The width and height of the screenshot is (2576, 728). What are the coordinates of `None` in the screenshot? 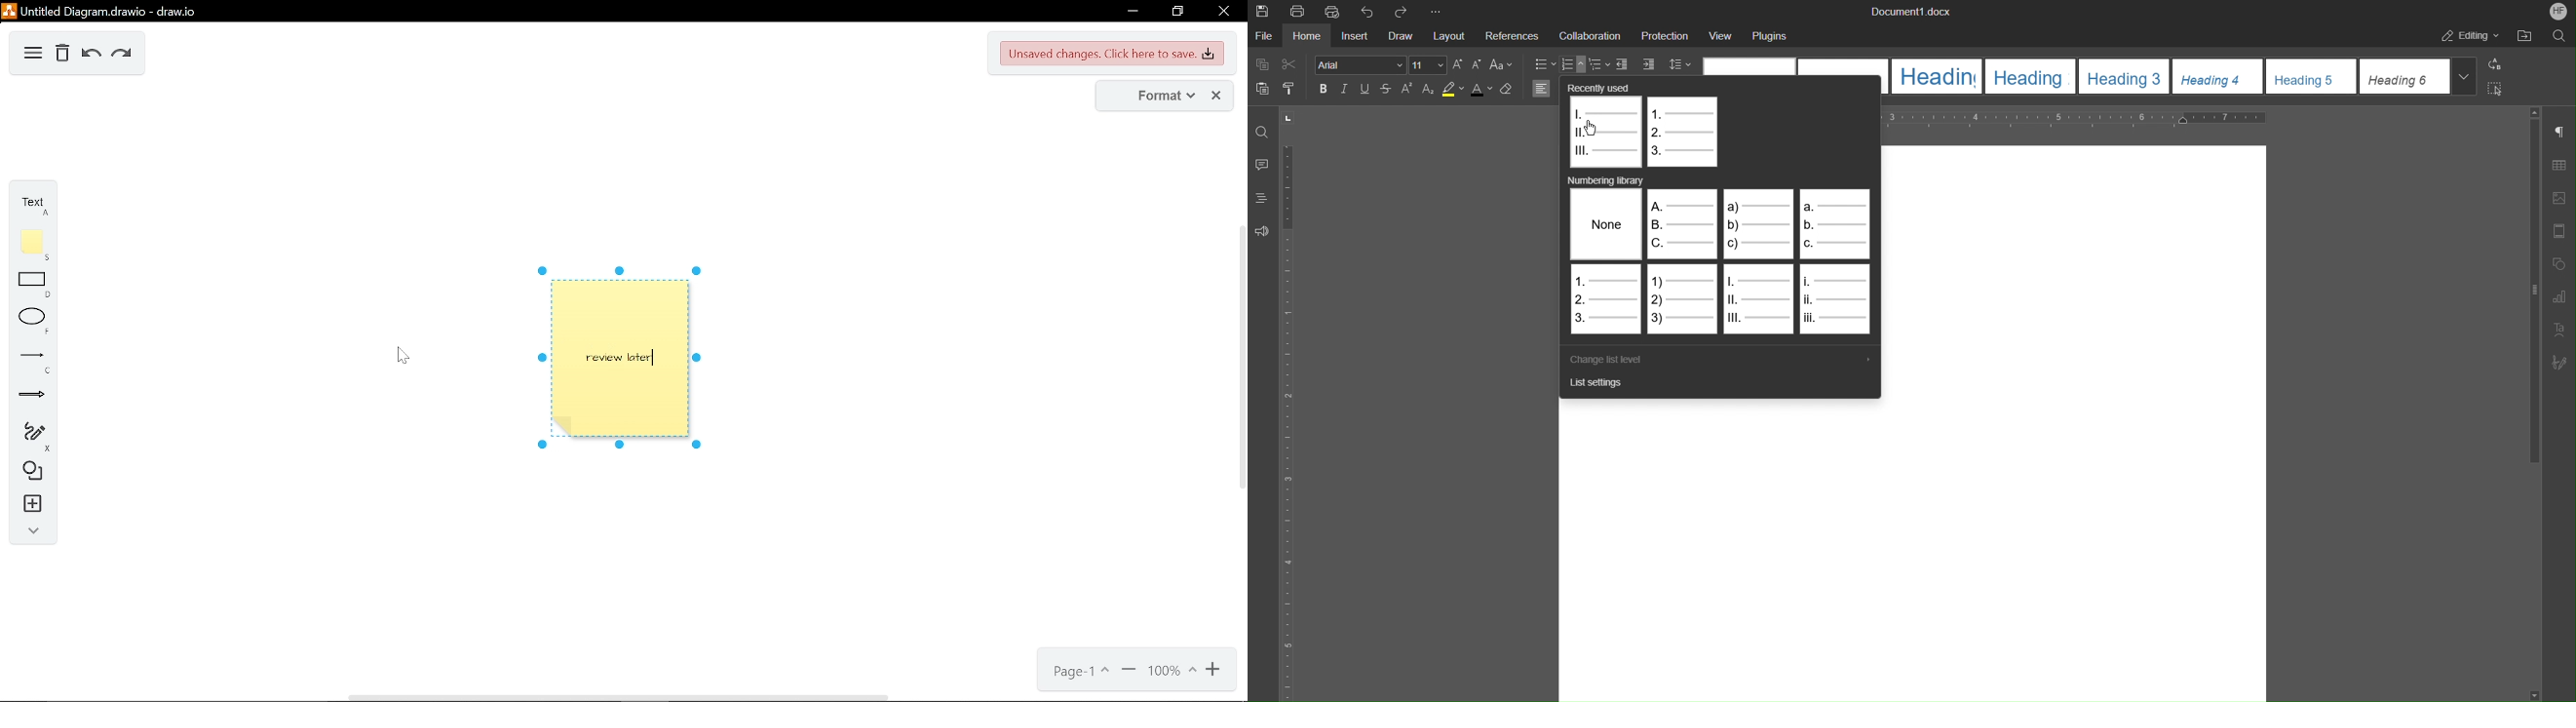 It's located at (1605, 225).